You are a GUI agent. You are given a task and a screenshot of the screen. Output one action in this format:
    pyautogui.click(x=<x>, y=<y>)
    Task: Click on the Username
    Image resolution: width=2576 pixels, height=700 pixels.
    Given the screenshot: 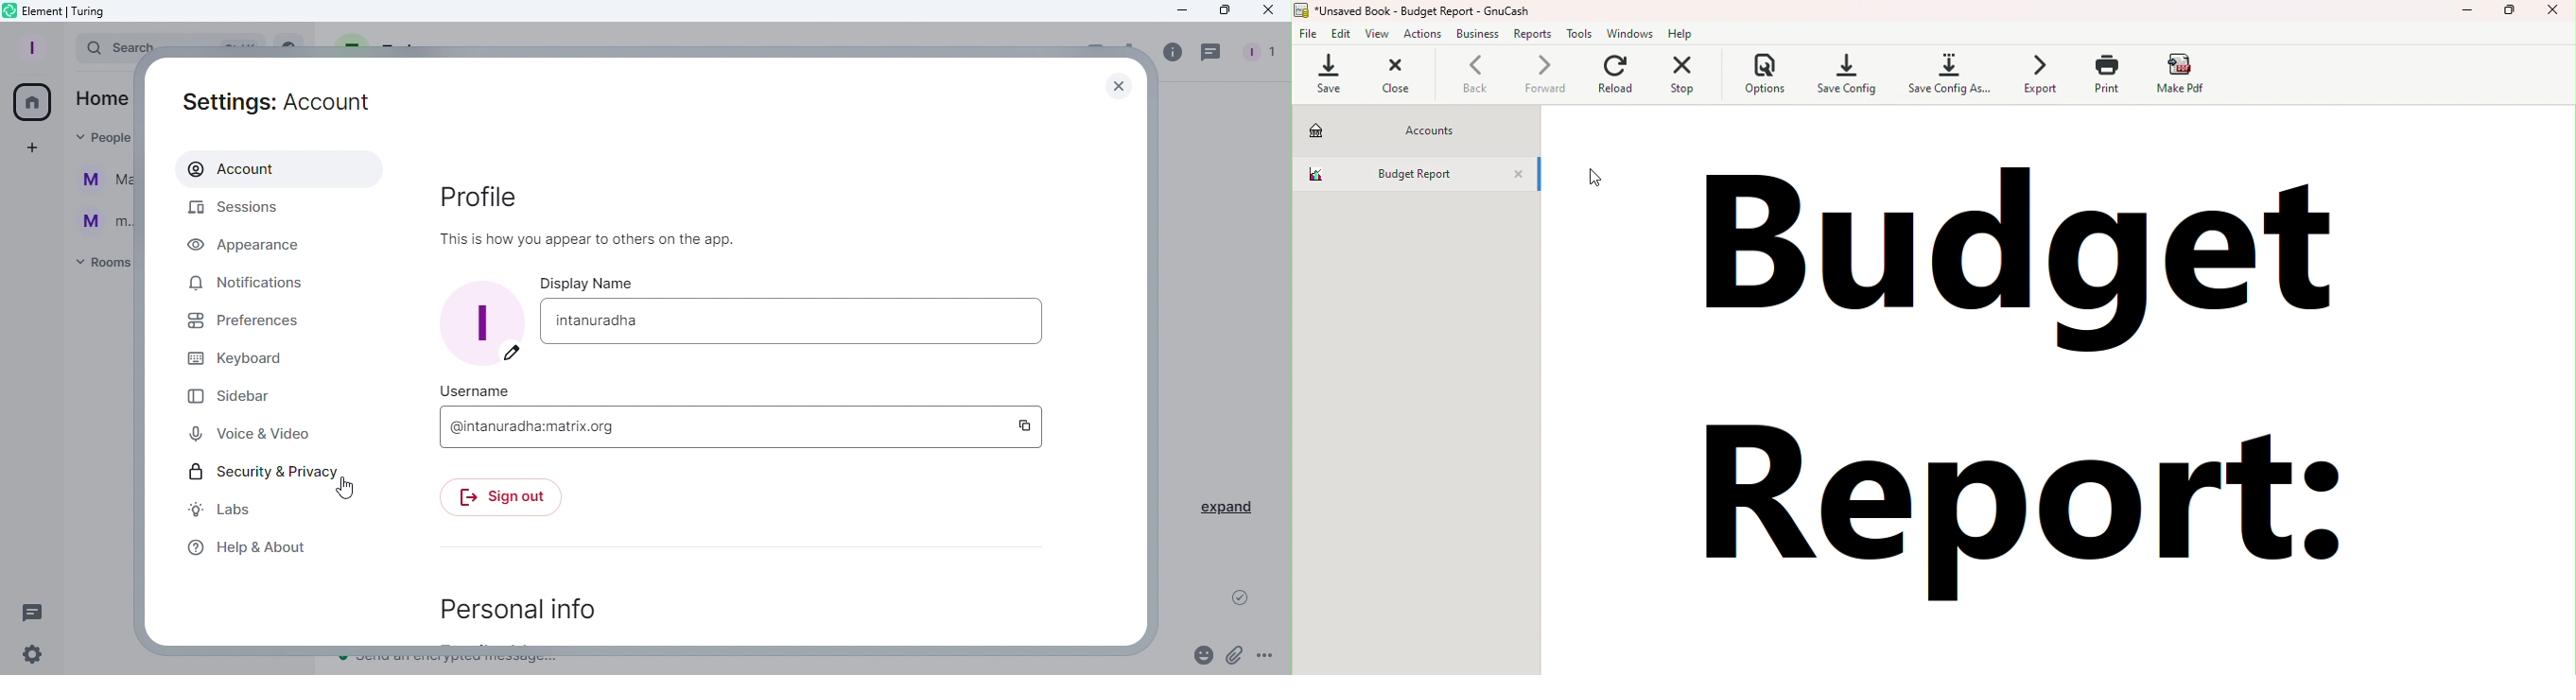 What is the action you would take?
    pyautogui.click(x=473, y=389)
    